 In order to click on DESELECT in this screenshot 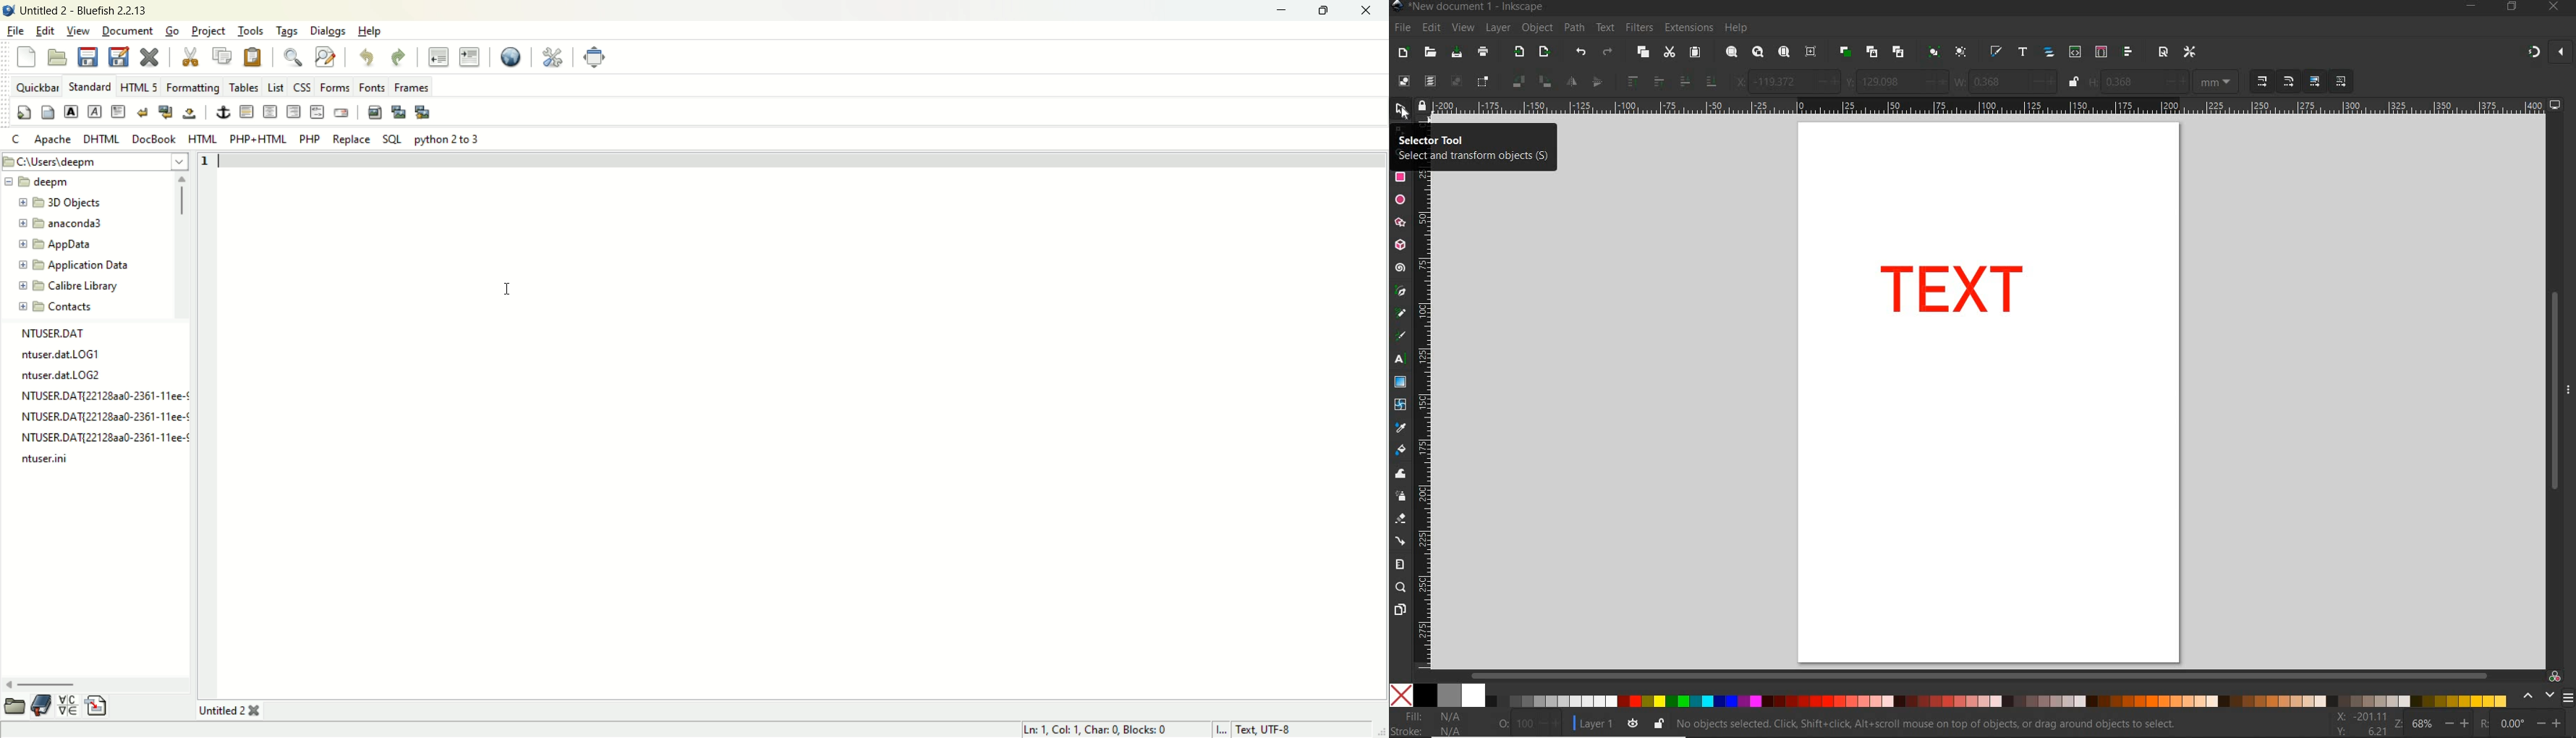, I will do `click(1455, 81)`.